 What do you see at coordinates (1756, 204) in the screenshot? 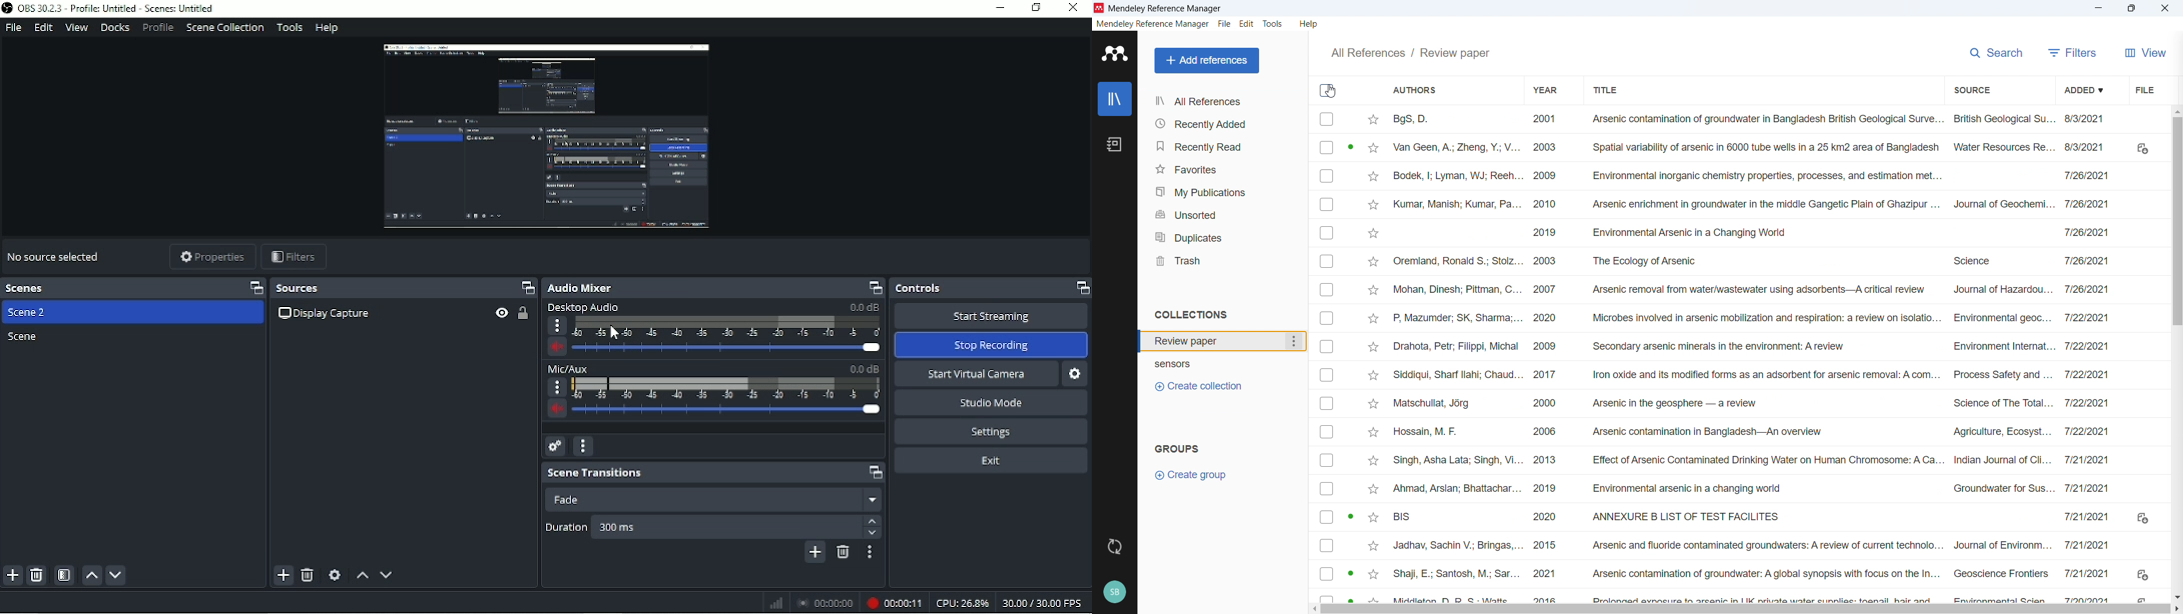
I see `Ni, Lingfeng; Shi, Qin; Wu, ... 2021 Fouling behavior and mechanism of hydrophilic modified membrane in anam... Journal of Membran... 10/28/2024` at bounding box center [1756, 204].